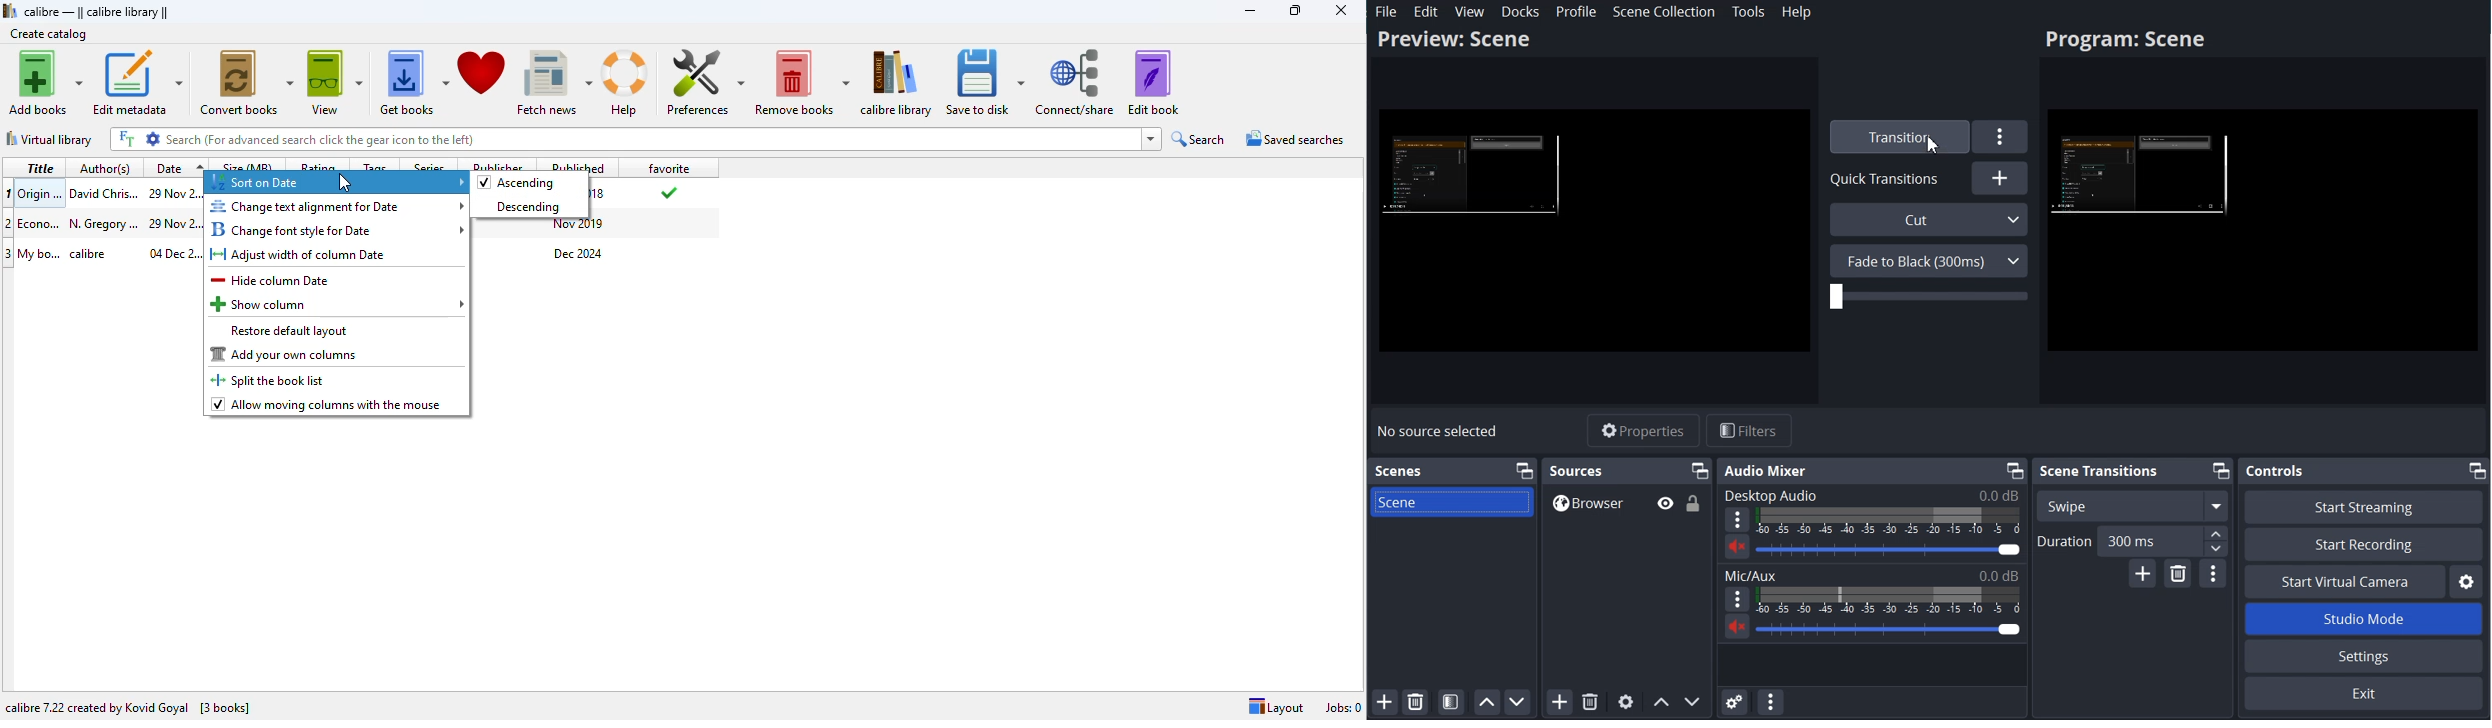 Image resolution: width=2492 pixels, height=728 pixels. Describe the element at coordinates (1559, 702) in the screenshot. I see `Add Source` at that location.